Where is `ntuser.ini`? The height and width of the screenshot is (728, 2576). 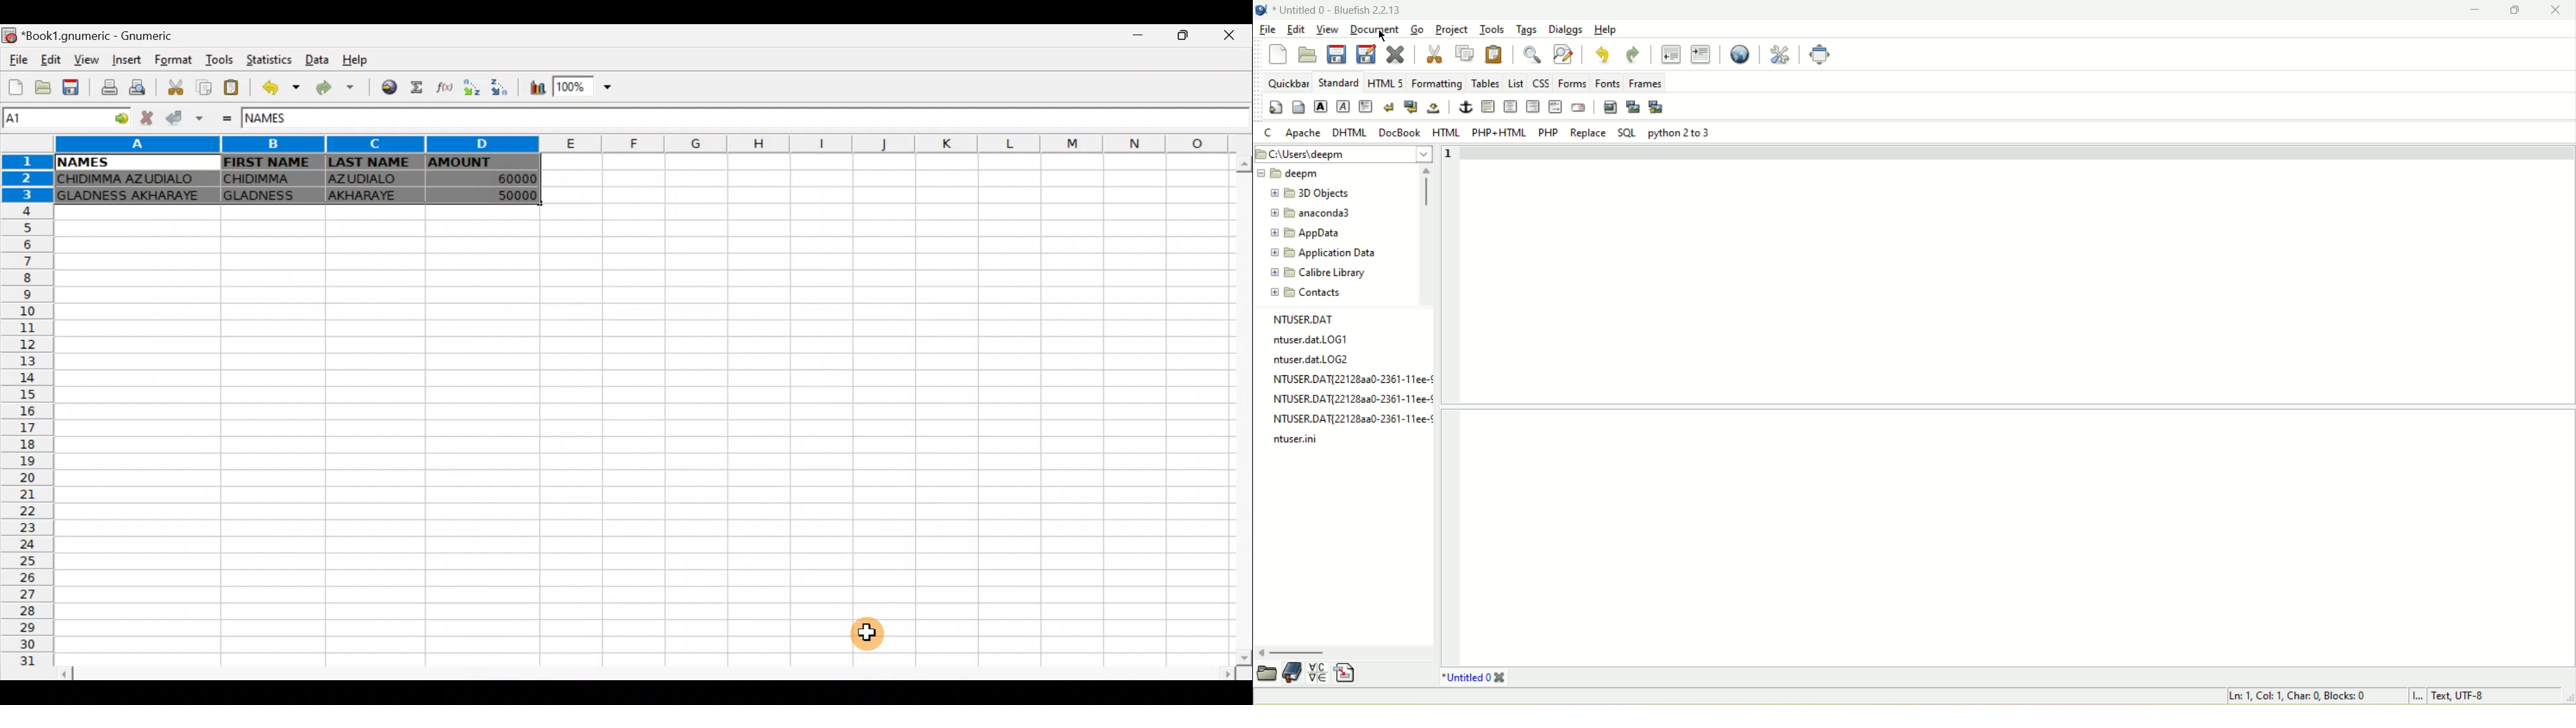 ntuser.ini is located at coordinates (1307, 441).